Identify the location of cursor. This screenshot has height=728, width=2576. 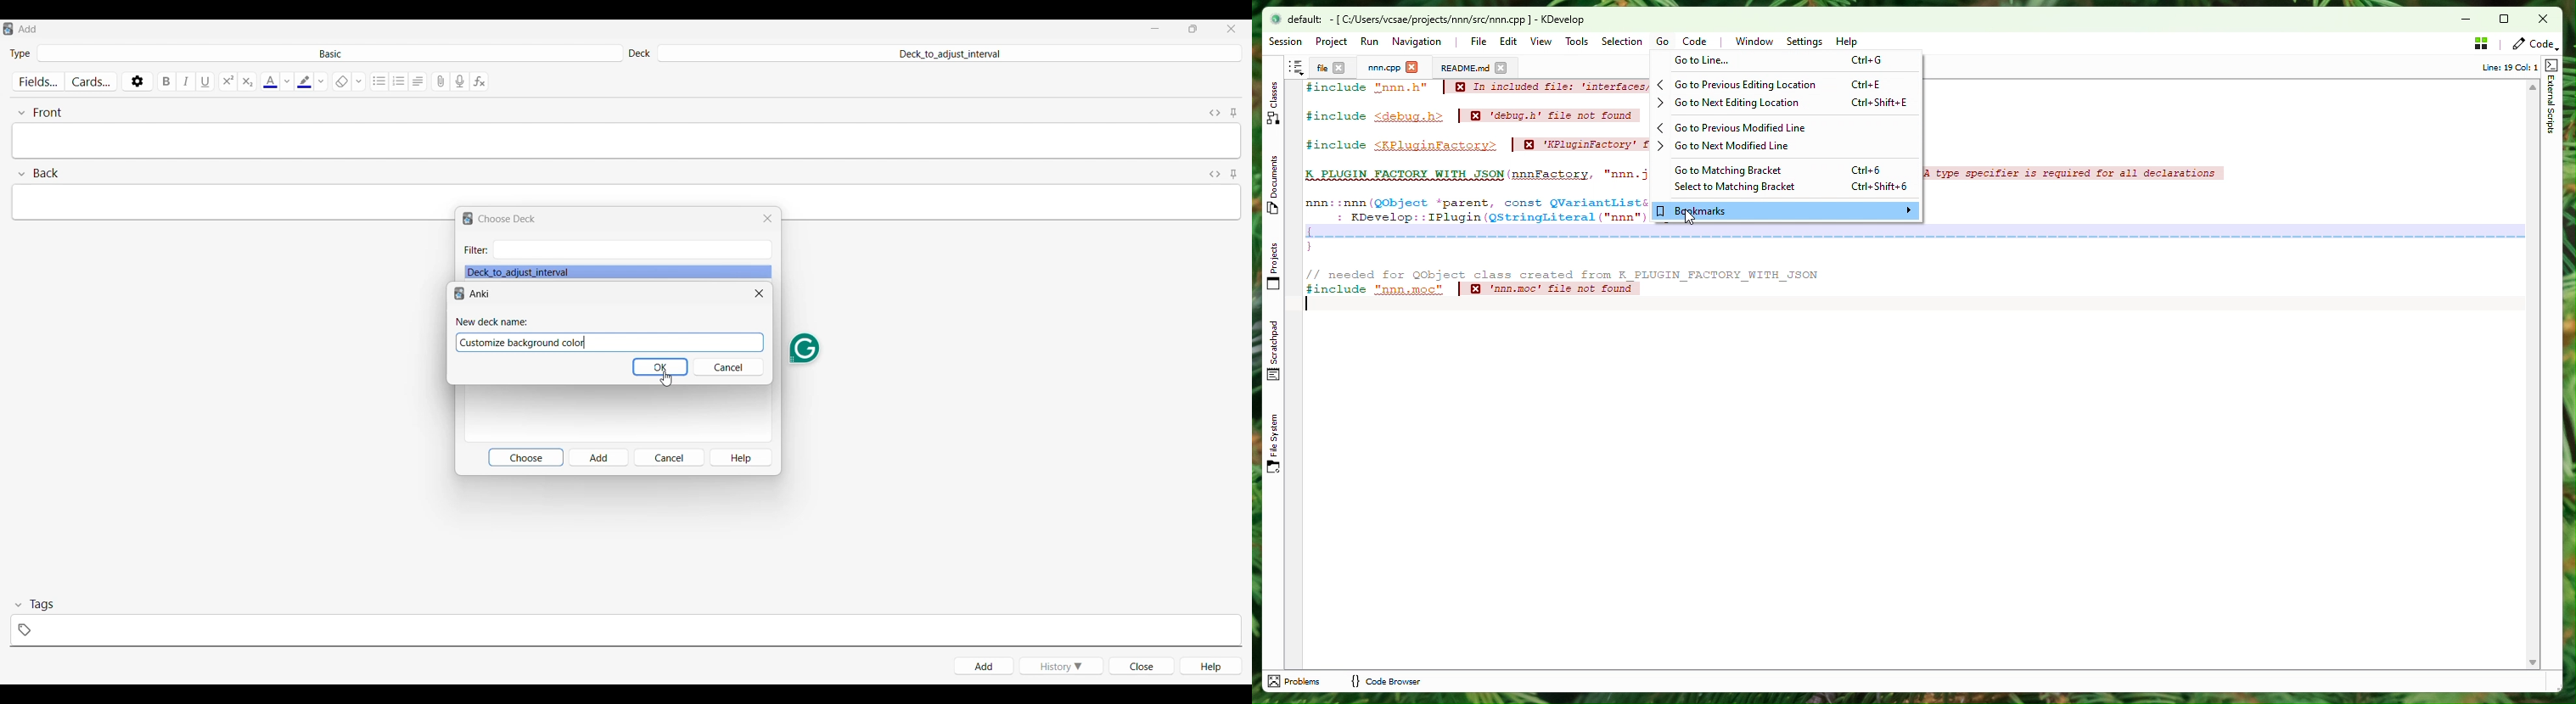
(1690, 217).